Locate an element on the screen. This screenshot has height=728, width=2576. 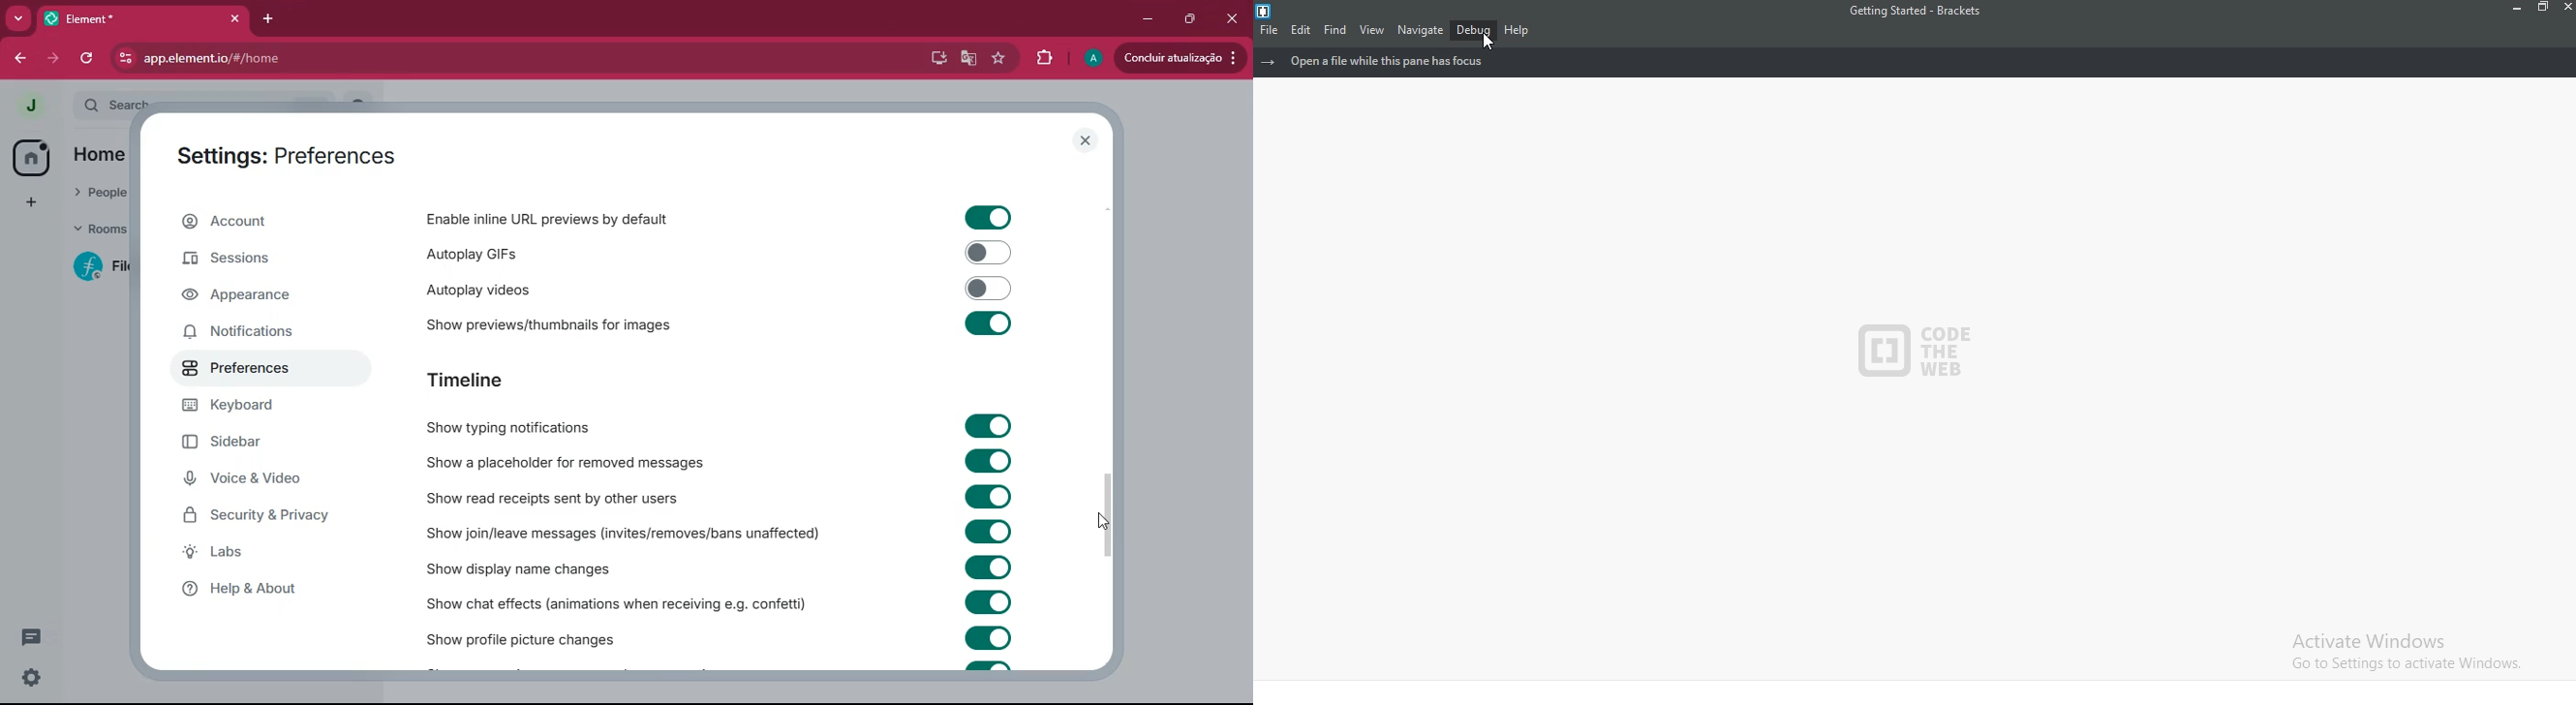
help is located at coordinates (1518, 29).